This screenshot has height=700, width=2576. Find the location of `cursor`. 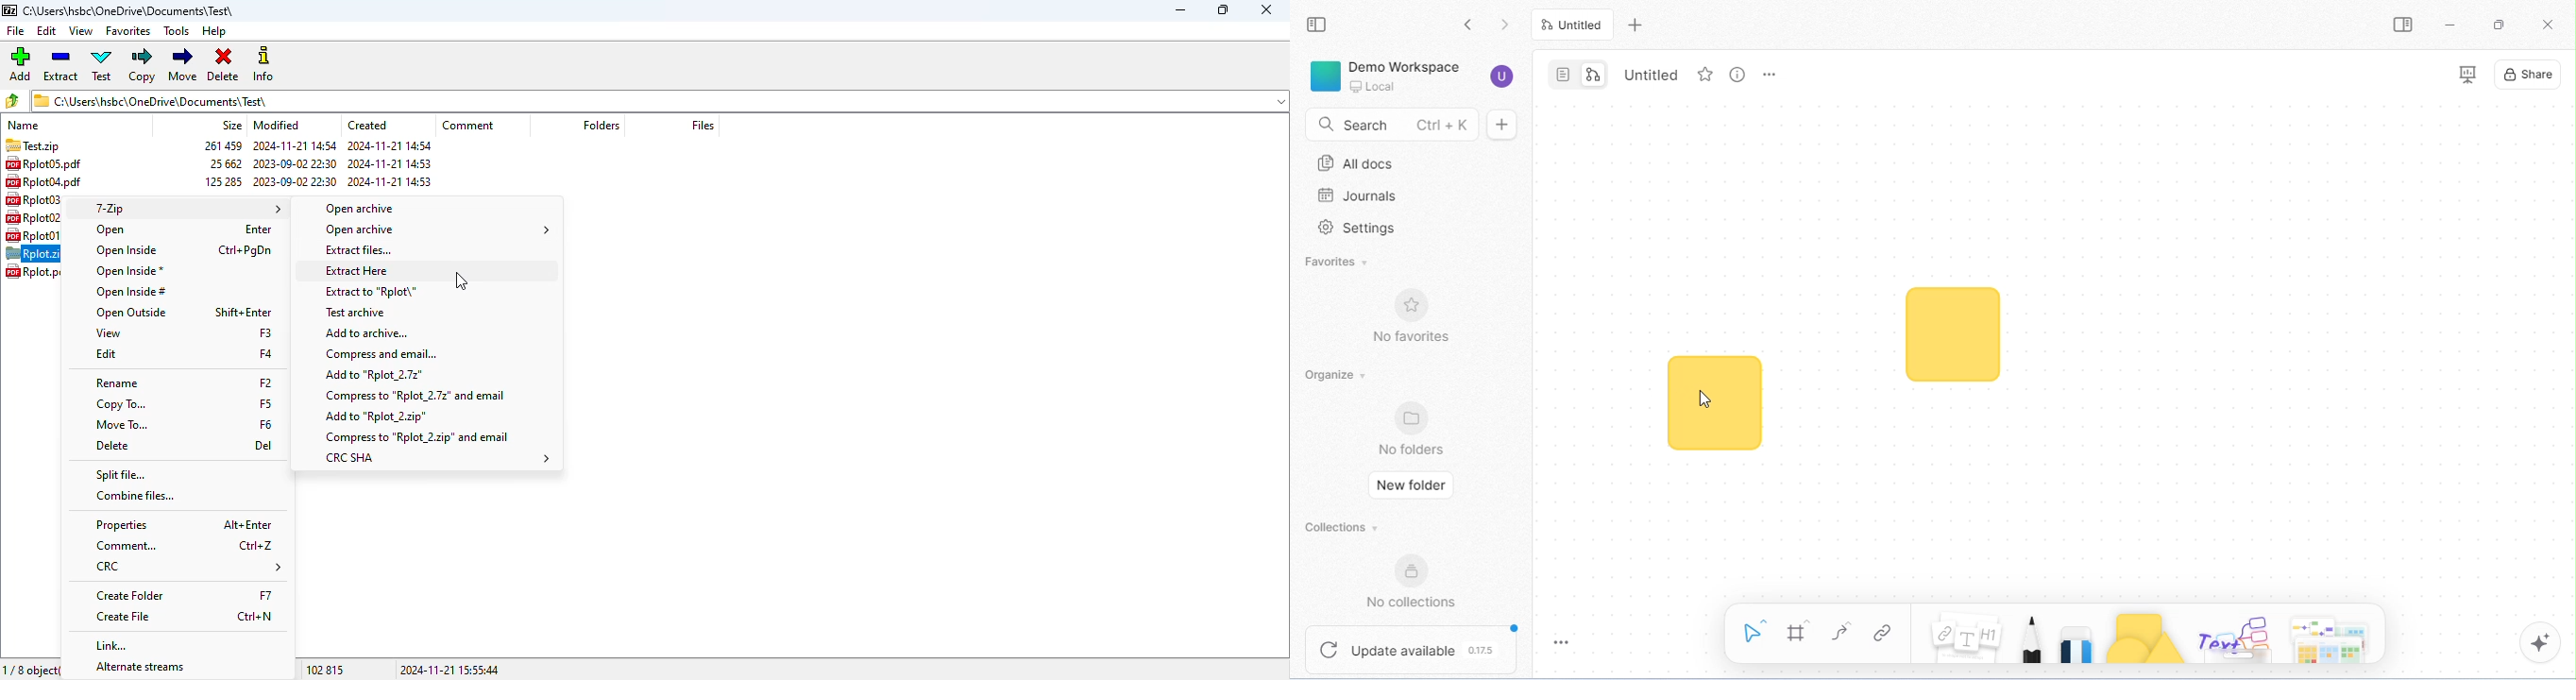

cursor is located at coordinates (1707, 398).